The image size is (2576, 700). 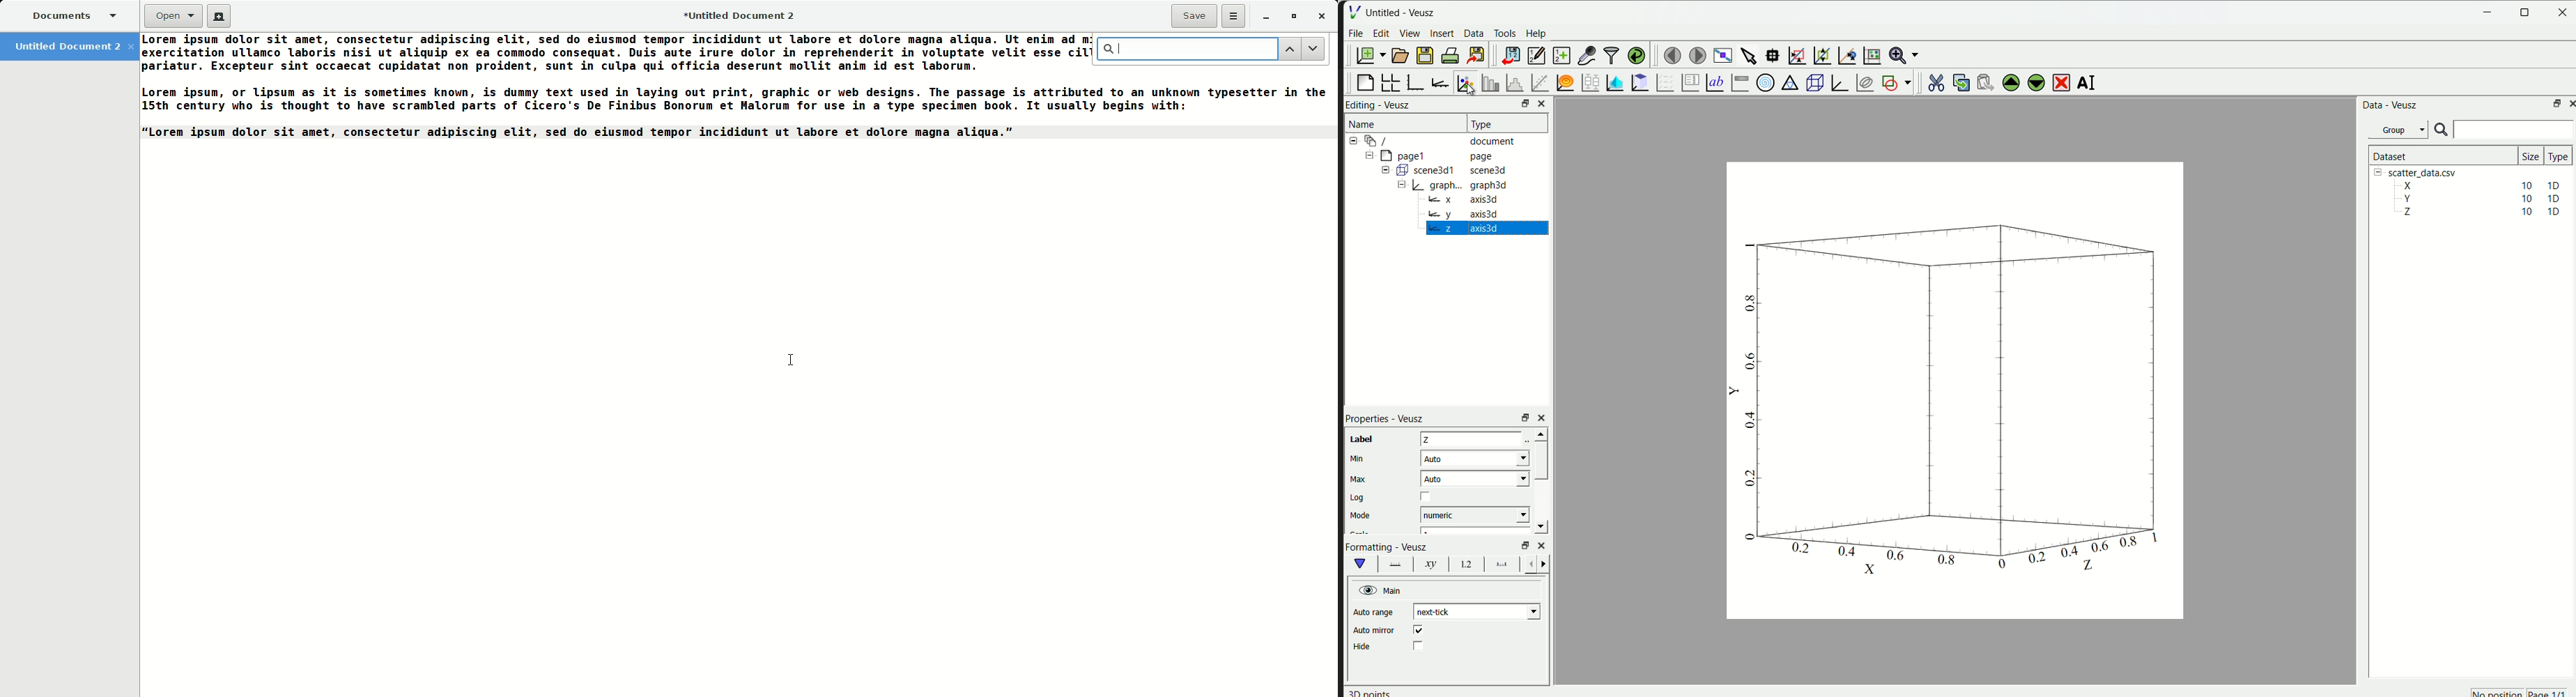 I want to click on no position page 1/1, so click(x=2523, y=691).